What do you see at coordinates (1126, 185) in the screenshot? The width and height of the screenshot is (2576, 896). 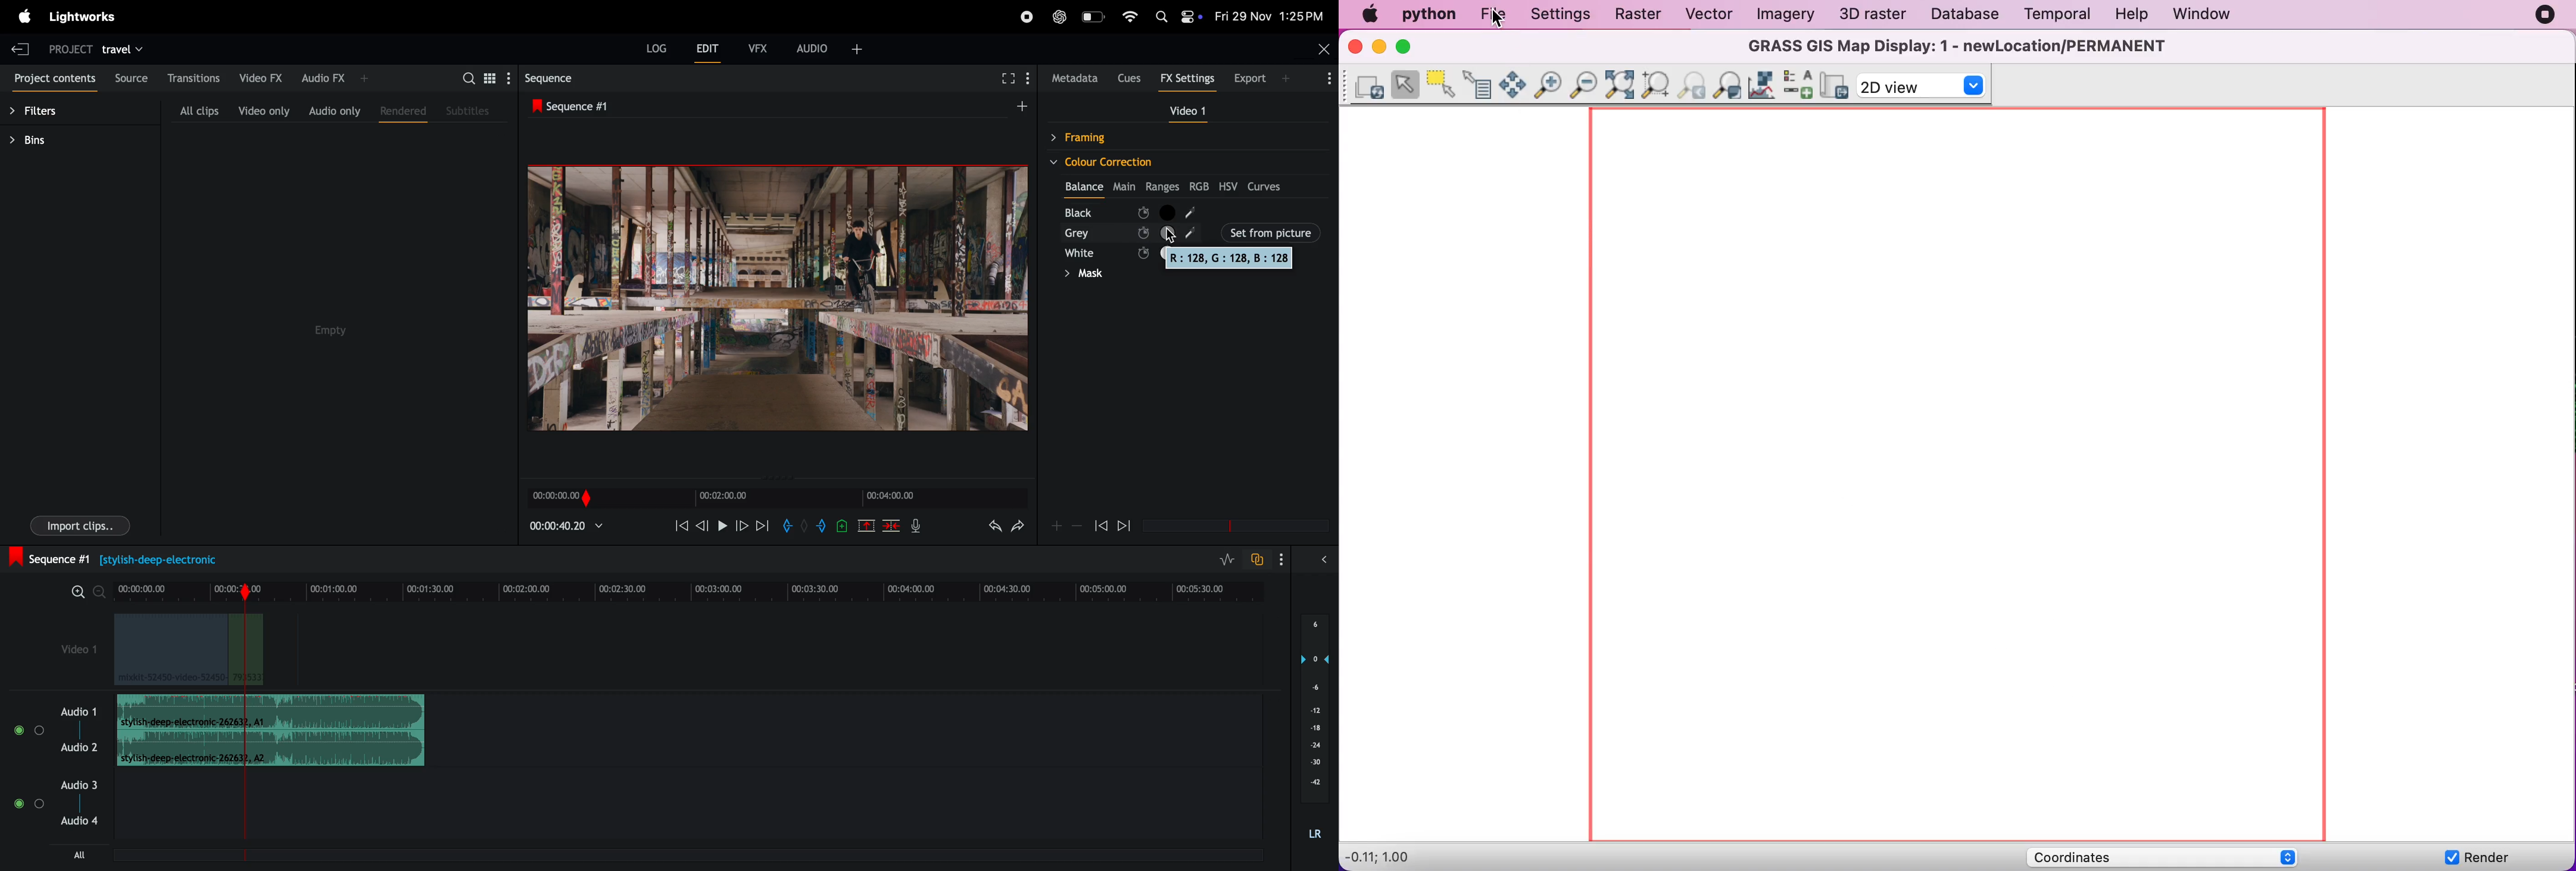 I see `Main` at bounding box center [1126, 185].